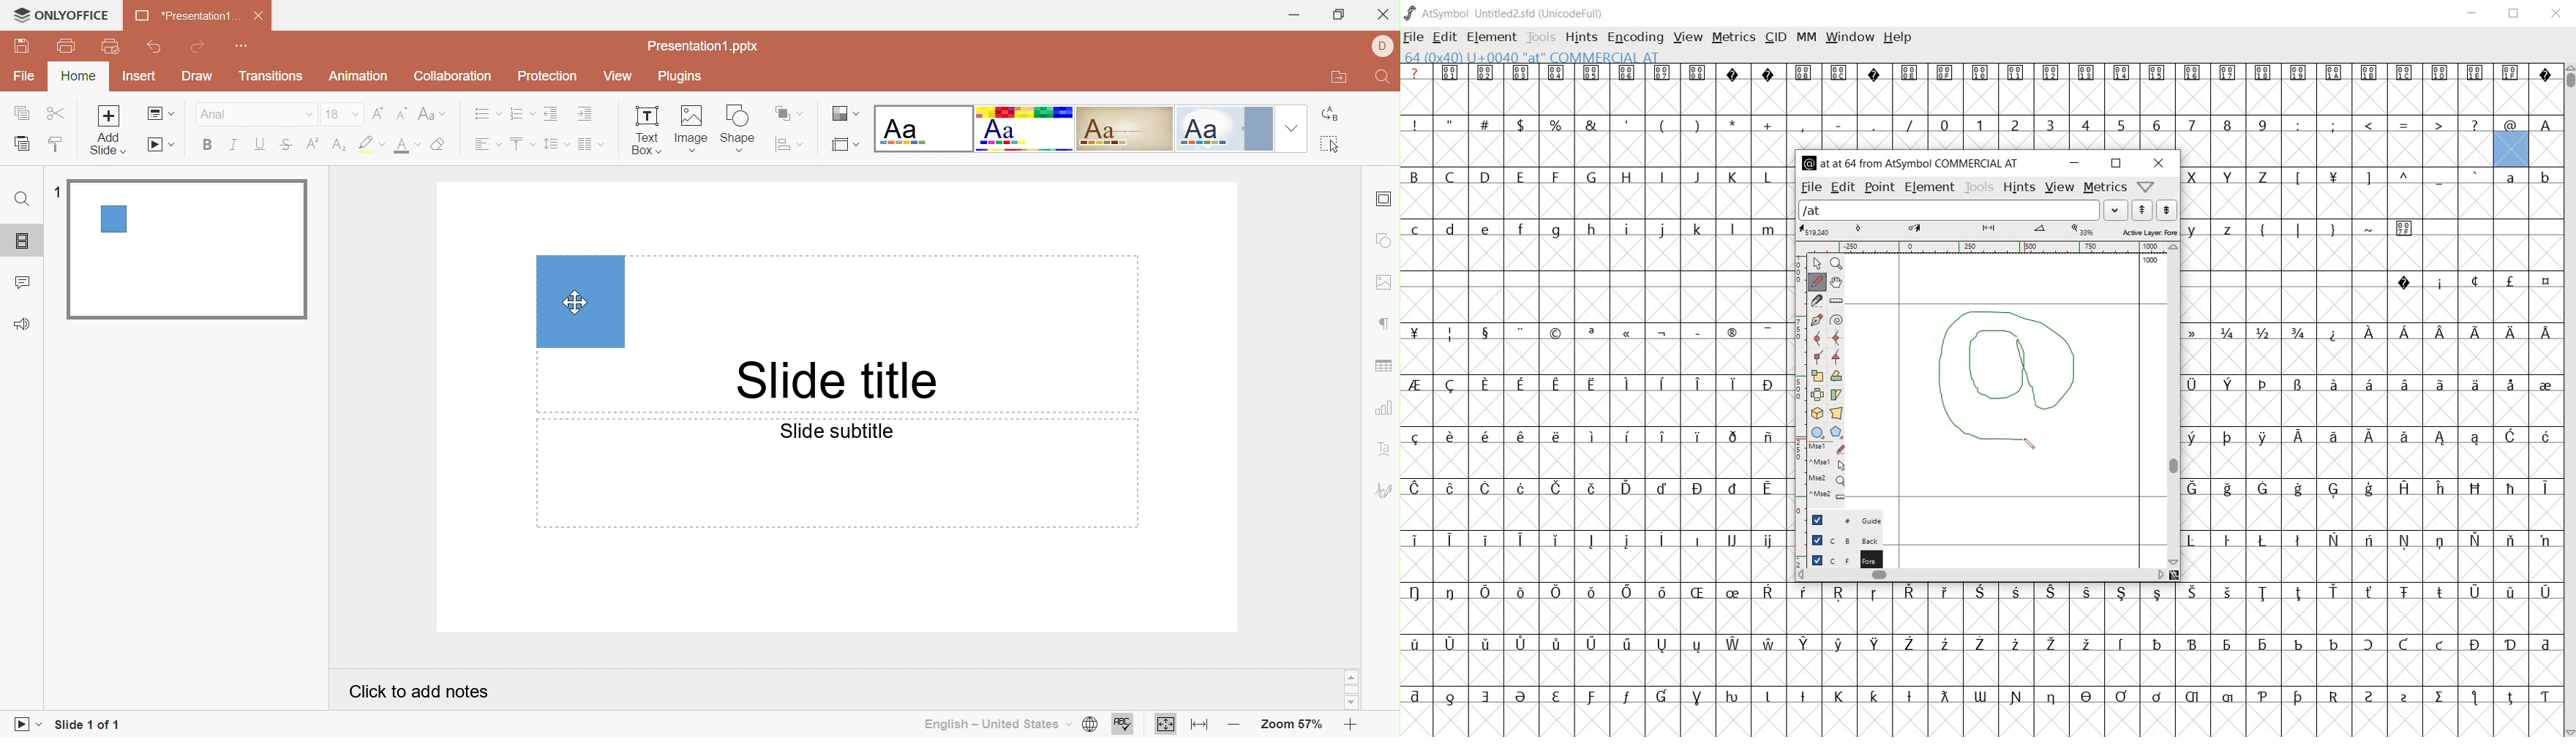  What do you see at coordinates (1821, 383) in the screenshot?
I see `editing tools` at bounding box center [1821, 383].